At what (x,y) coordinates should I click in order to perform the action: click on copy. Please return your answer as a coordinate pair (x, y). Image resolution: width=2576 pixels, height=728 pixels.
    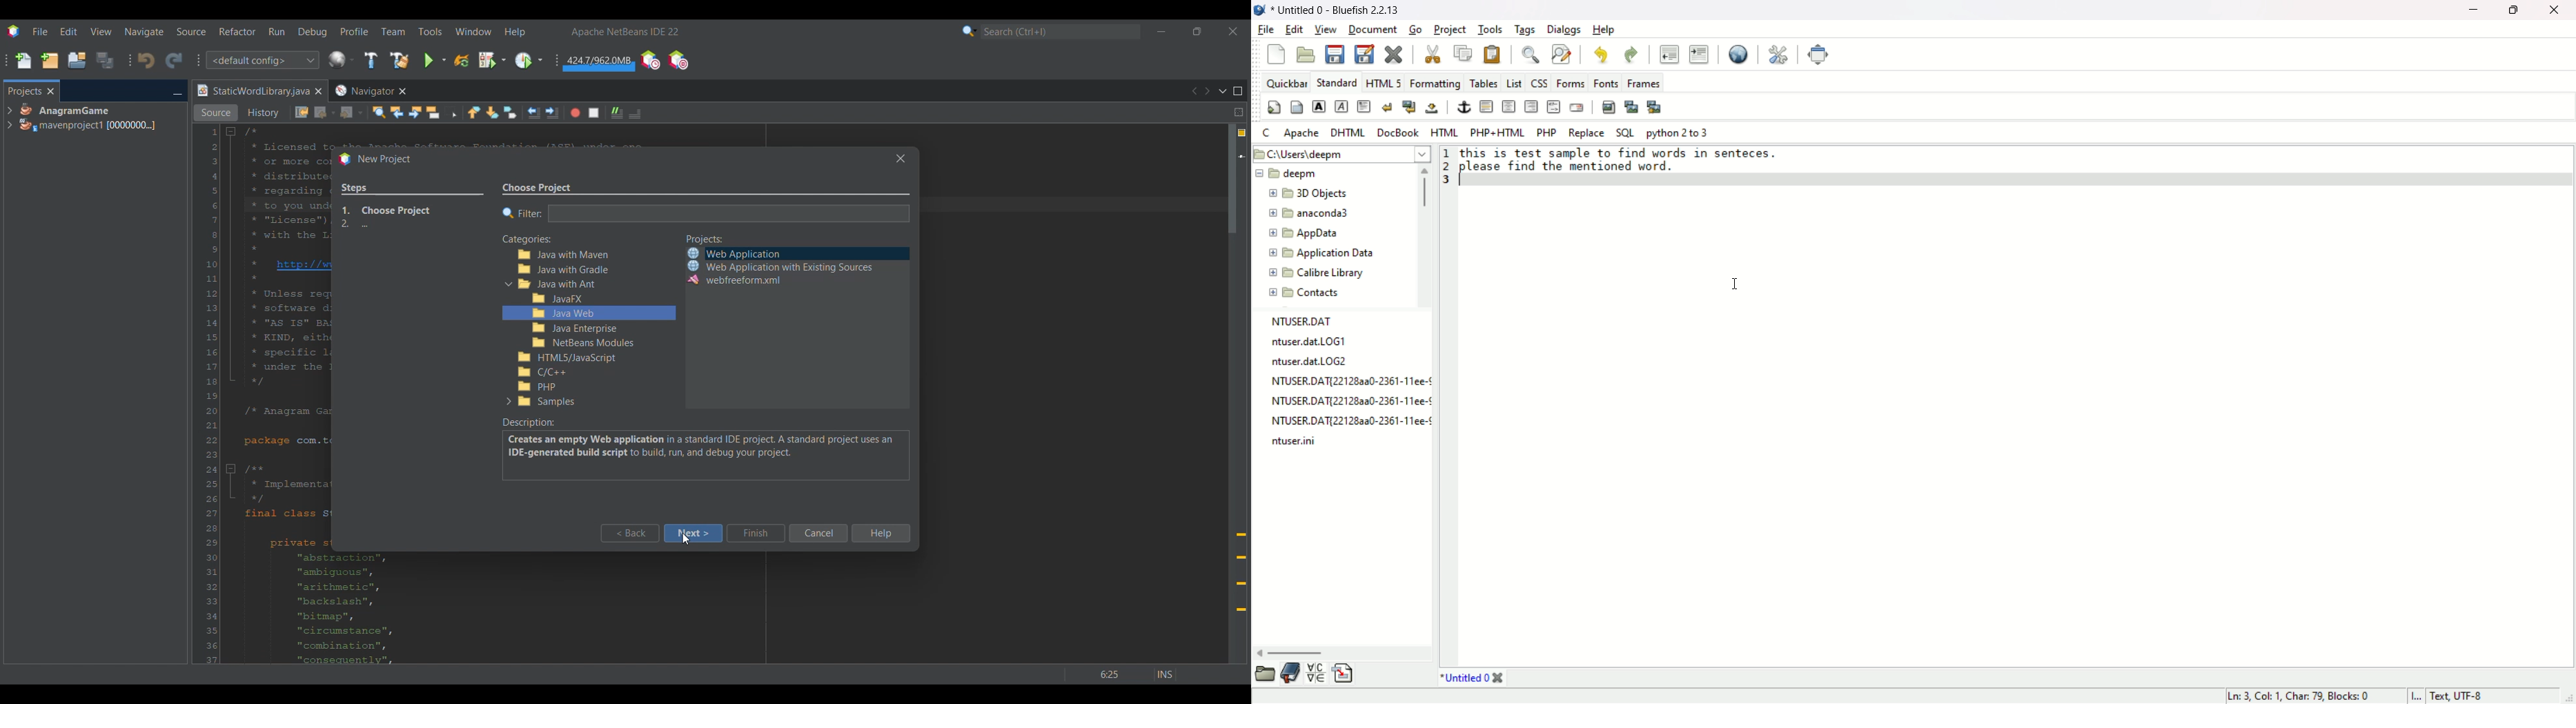
    Looking at the image, I should click on (1464, 52).